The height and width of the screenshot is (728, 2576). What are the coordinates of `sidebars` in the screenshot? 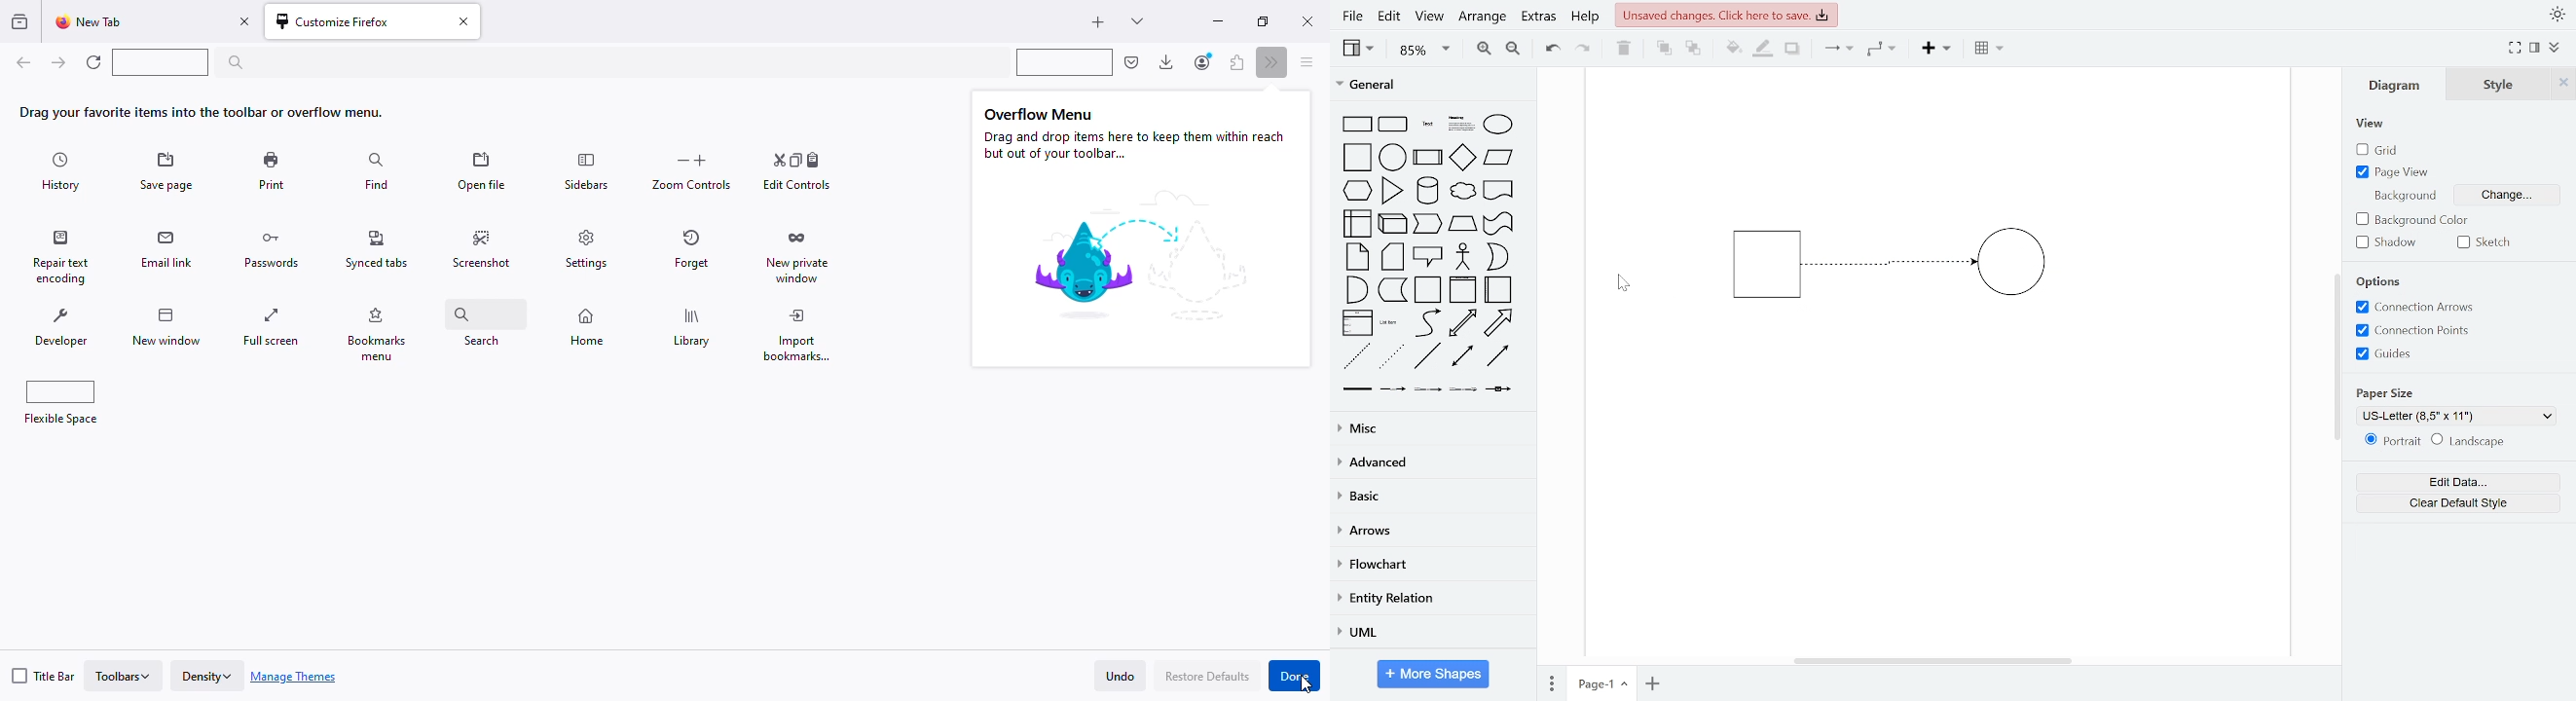 It's located at (587, 170).